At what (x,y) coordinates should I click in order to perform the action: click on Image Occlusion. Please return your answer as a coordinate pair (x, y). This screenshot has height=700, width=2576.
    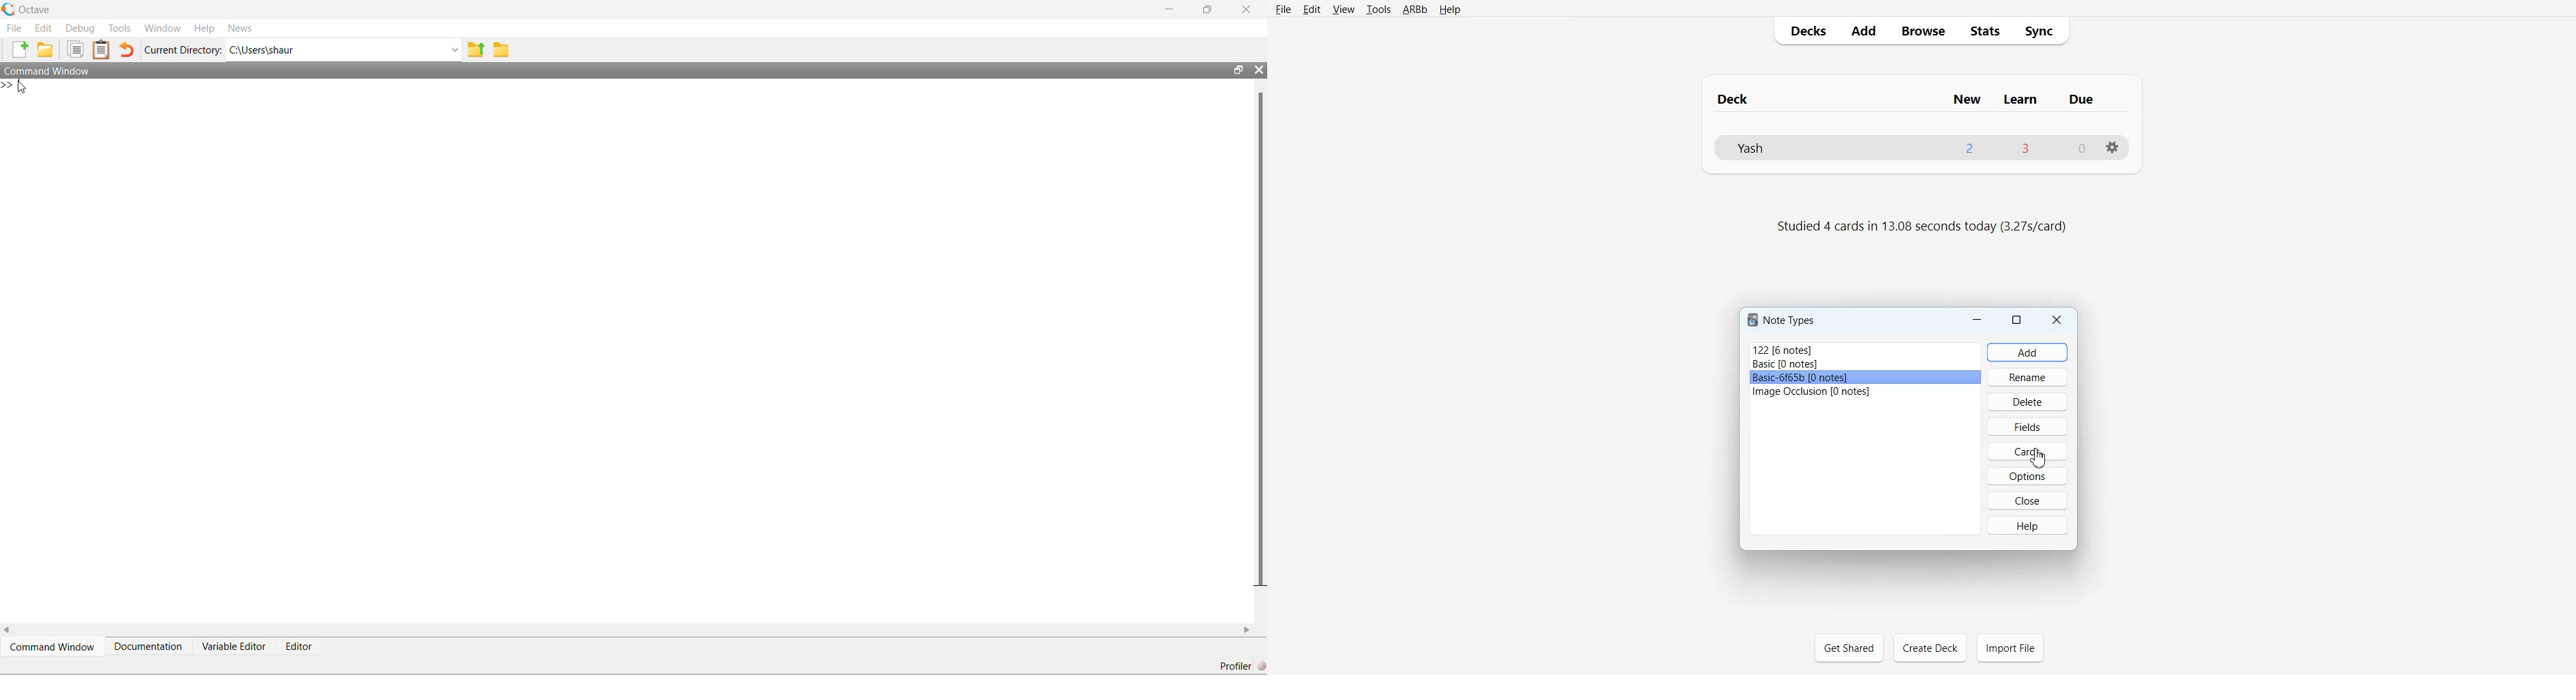
    Looking at the image, I should click on (1865, 392).